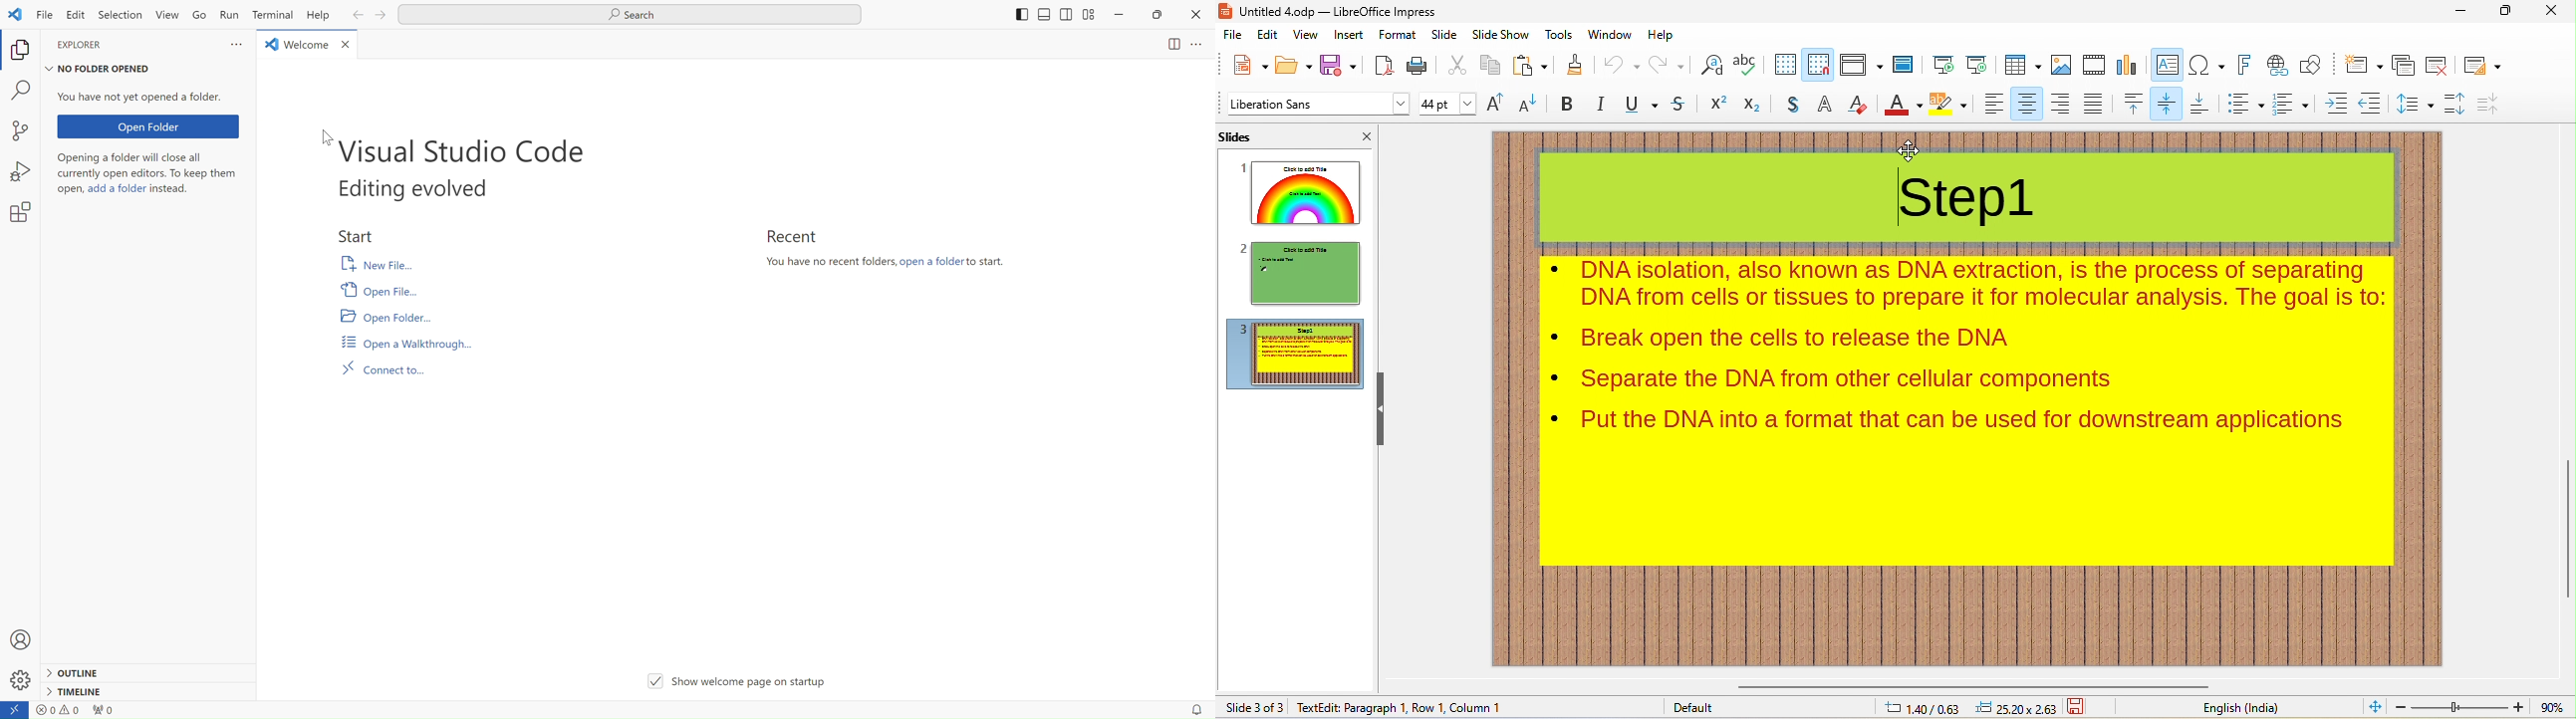 The height and width of the screenshot is (728, 2576). What do you see at coordinates (2482, 66) in the screenshot?
I see `slide layout` at bounding box center [2482, 66].